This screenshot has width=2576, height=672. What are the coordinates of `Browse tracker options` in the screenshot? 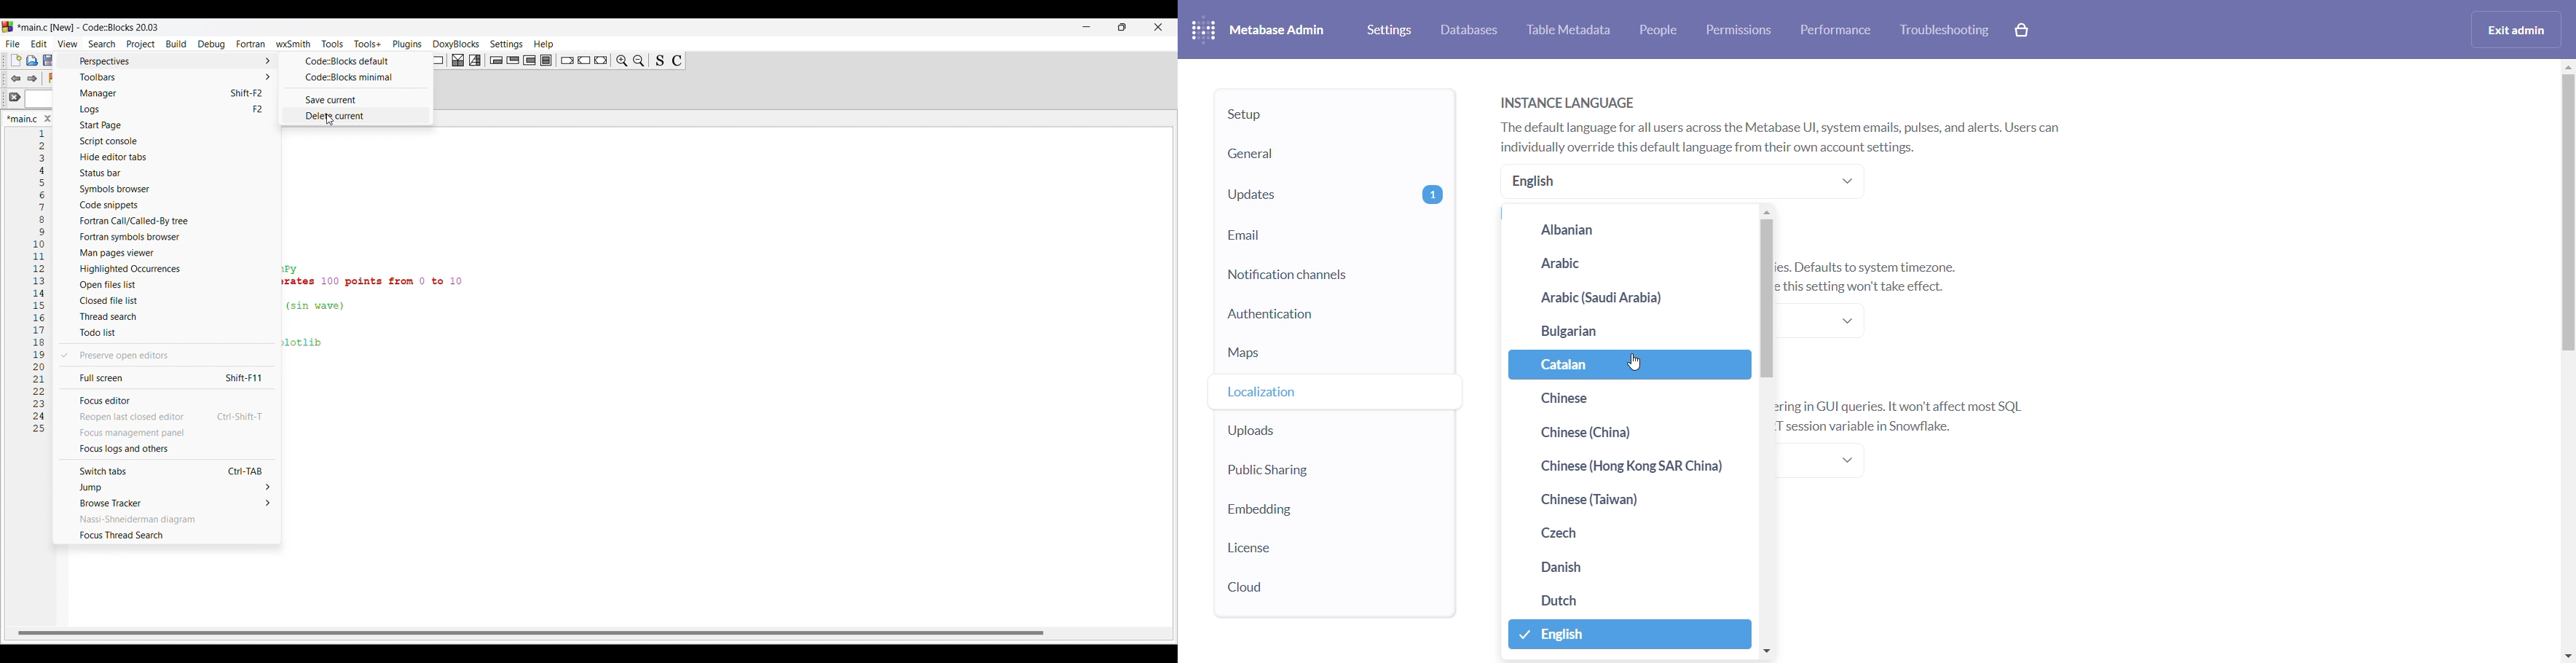 It's located at (167, 503).